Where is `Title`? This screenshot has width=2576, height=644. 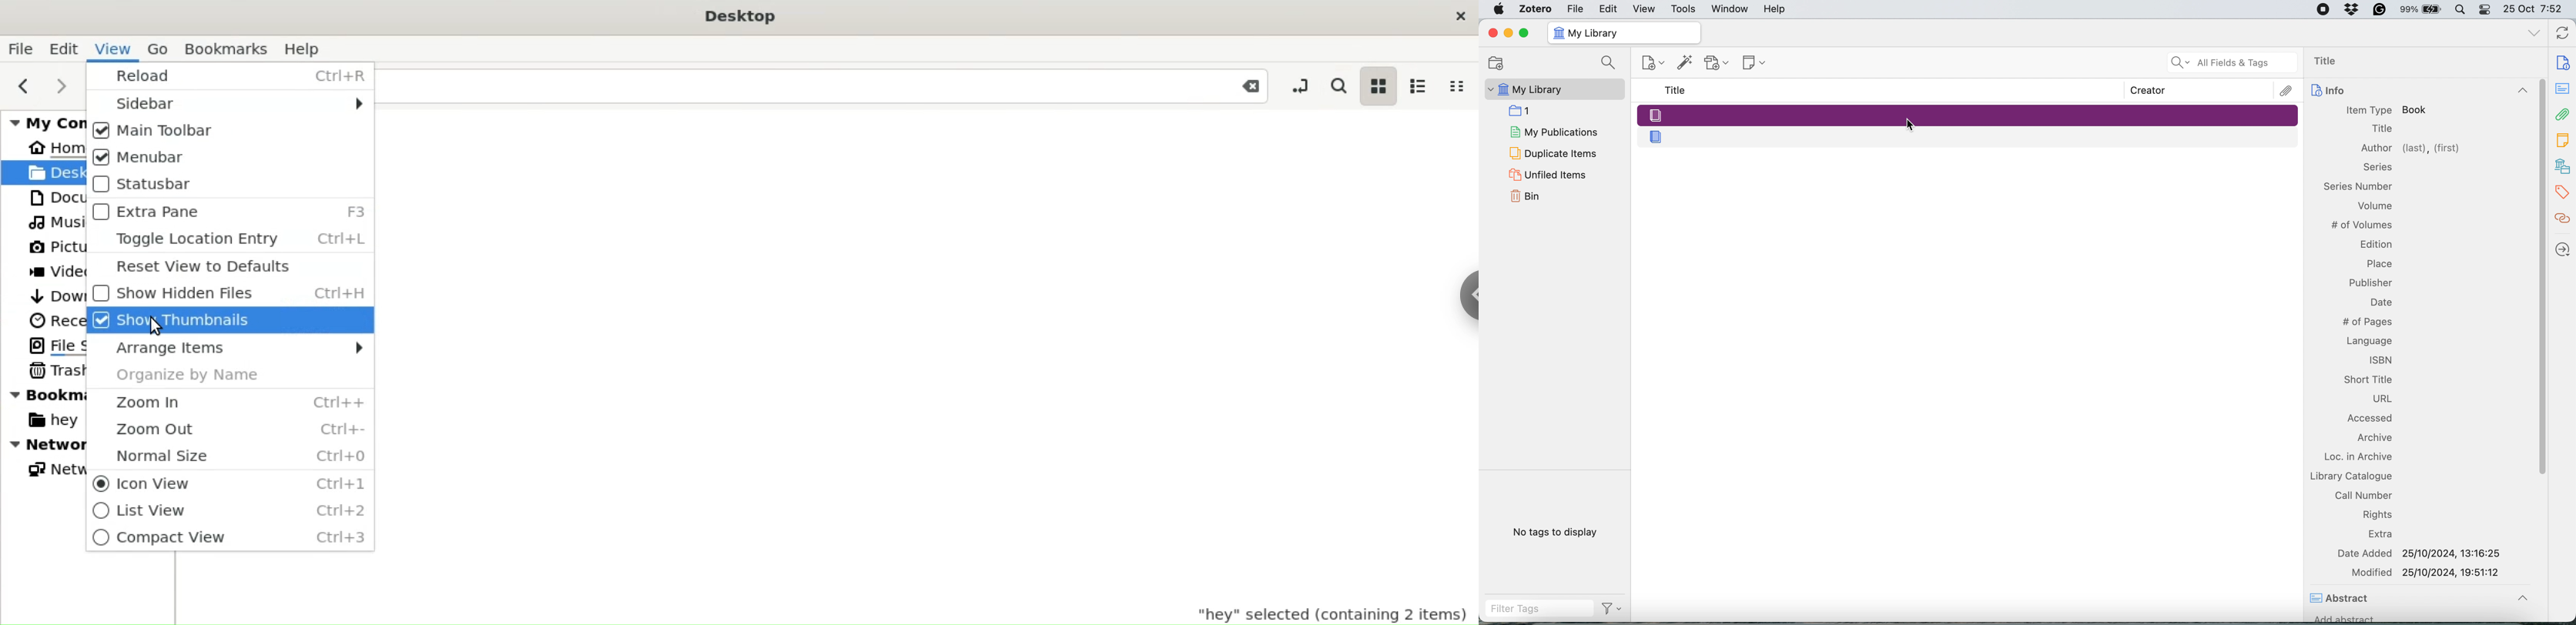 Title is located at coordinates (1677, 91).